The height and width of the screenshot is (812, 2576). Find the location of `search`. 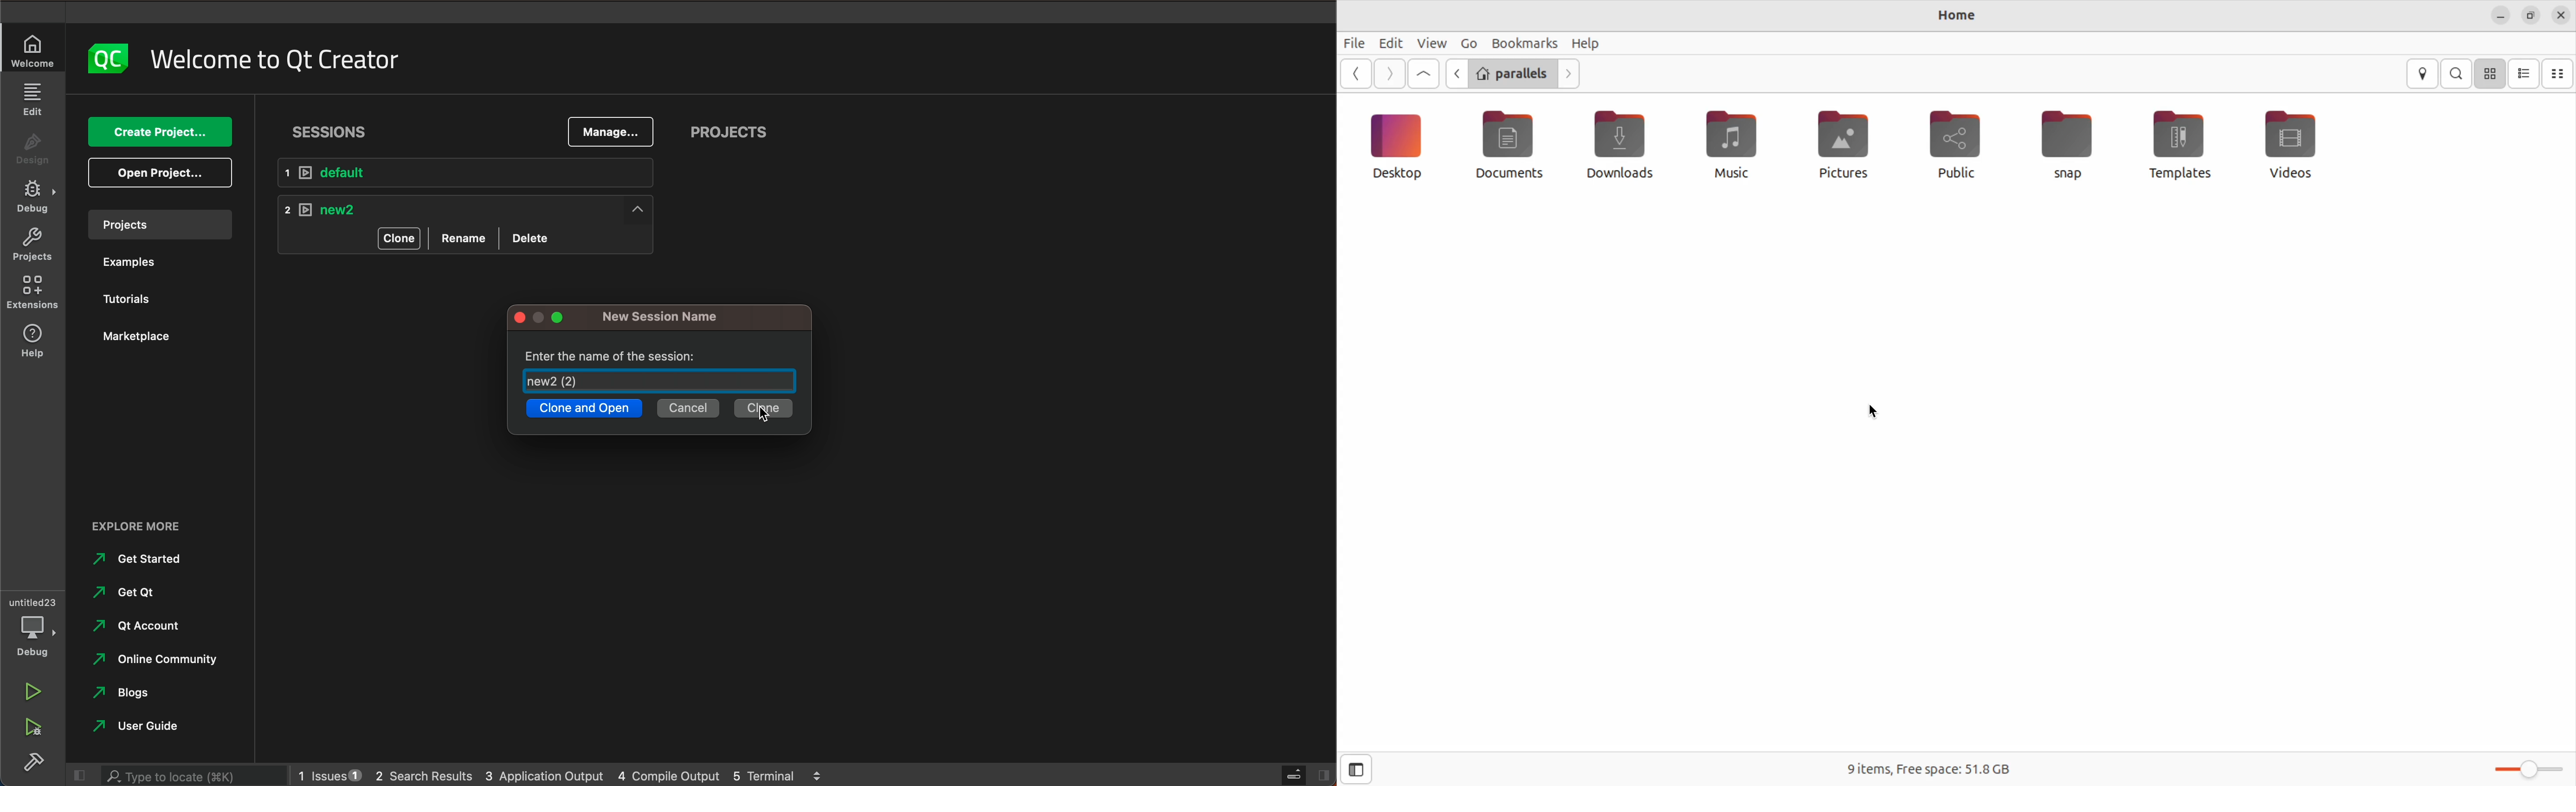

search is located at coordinates (2458, 74).